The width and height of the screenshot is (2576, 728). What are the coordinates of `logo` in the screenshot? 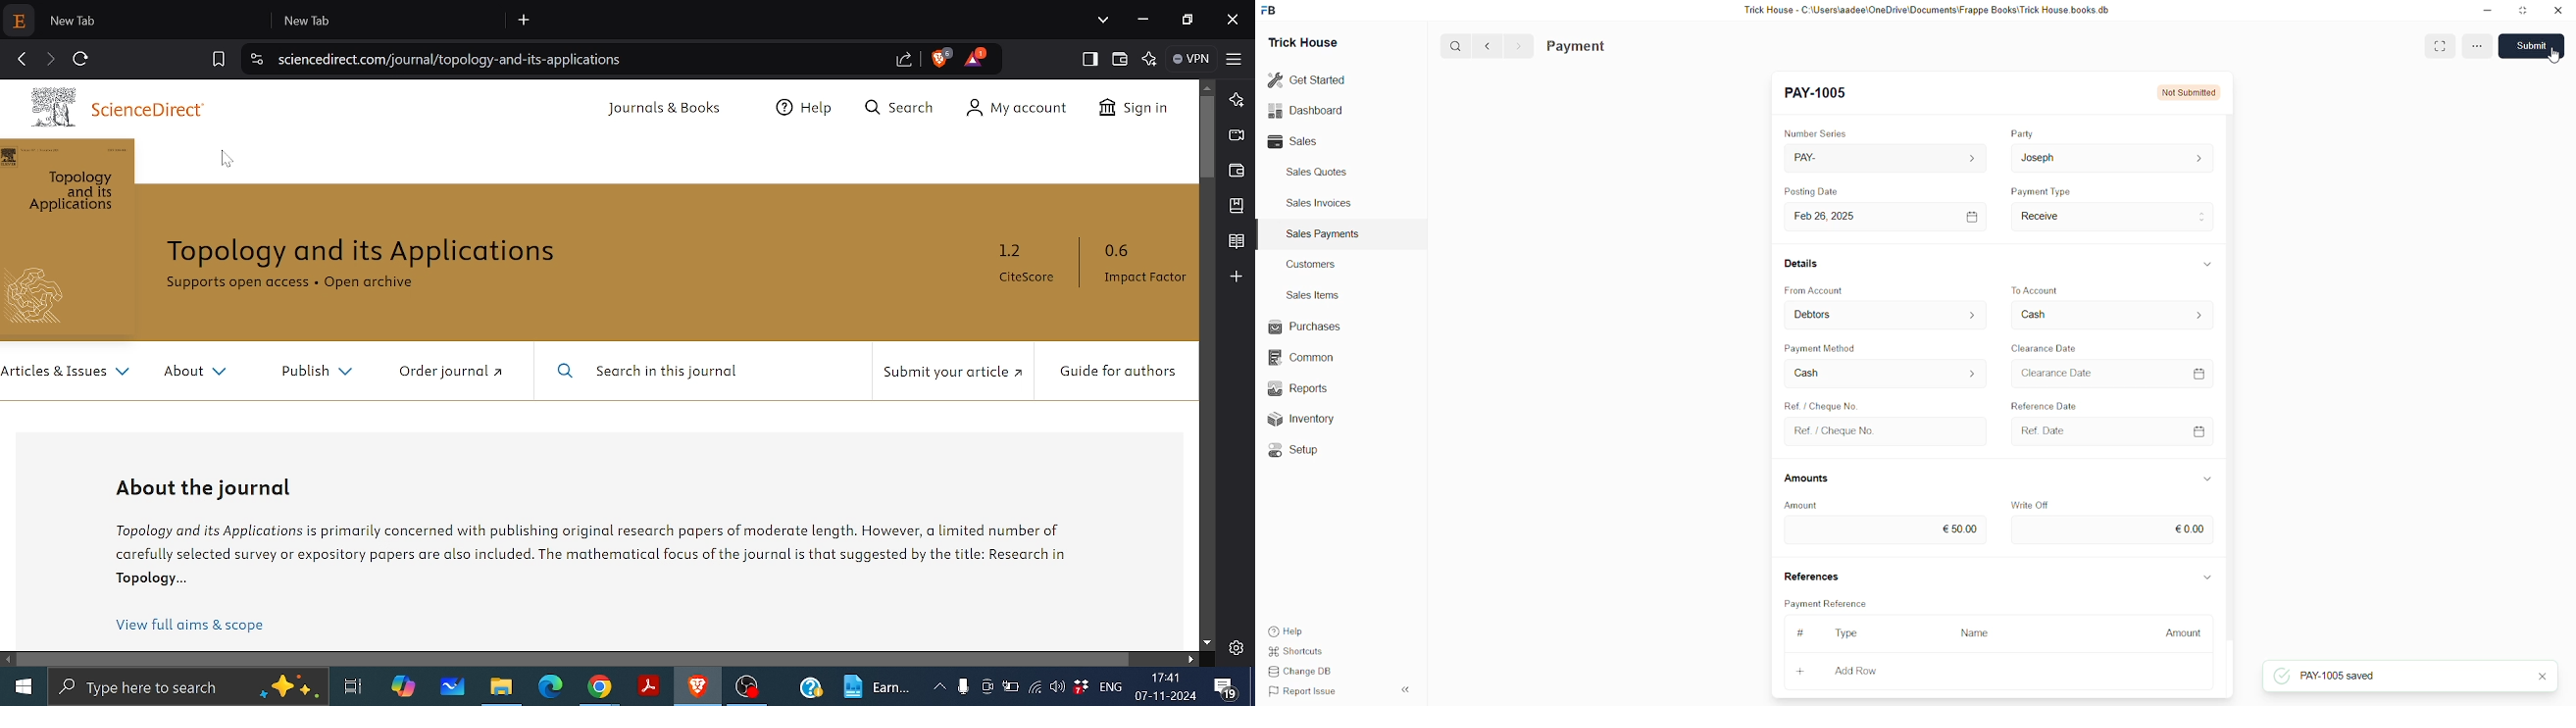 It's located at (1270, 10).